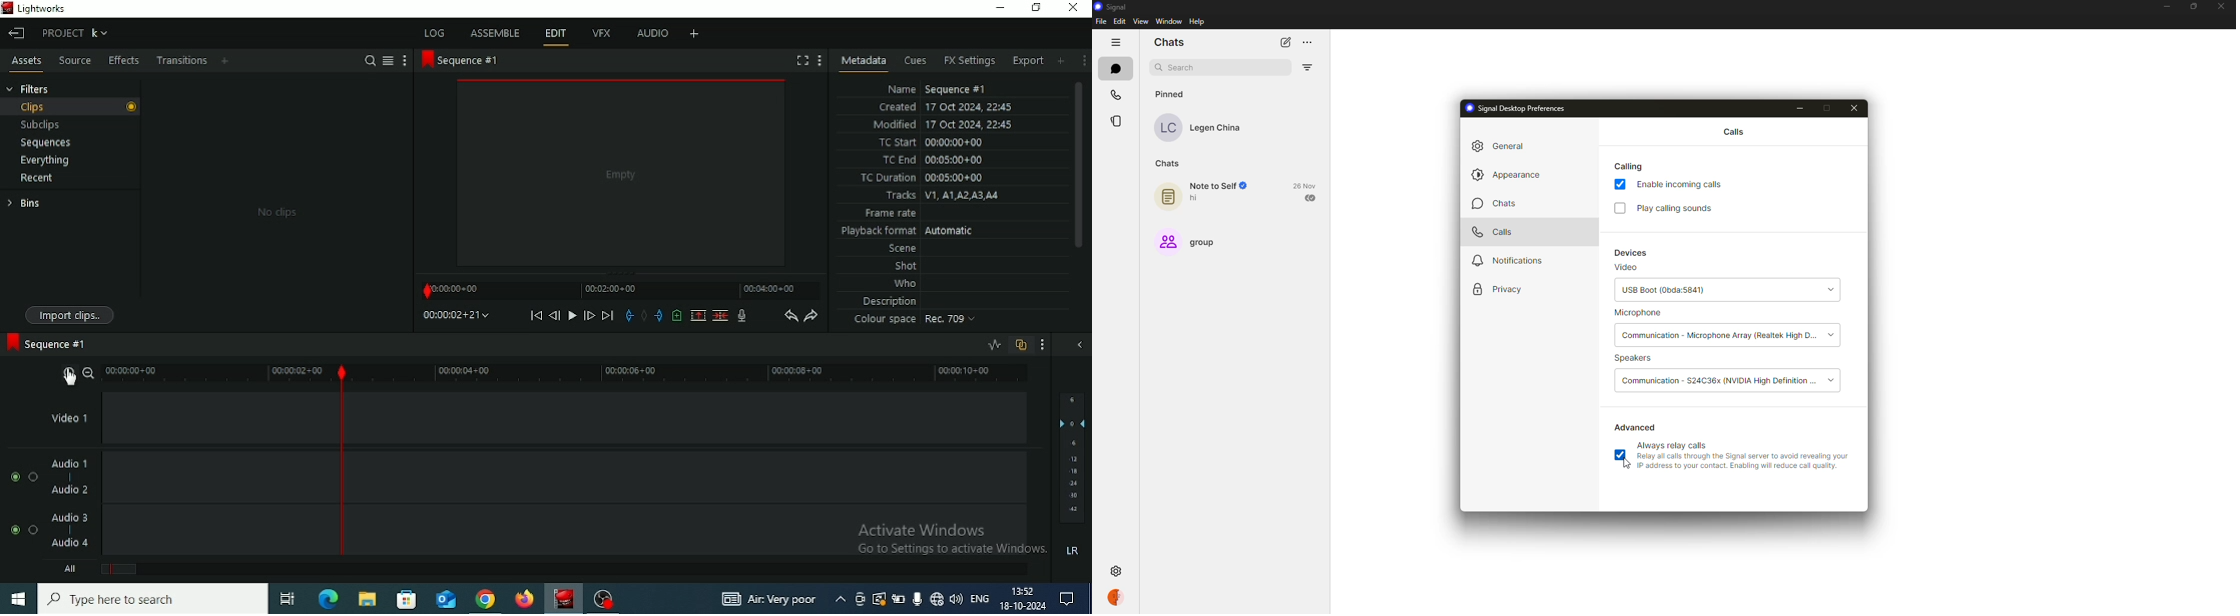 The width and height of the screenshot is (2240, 616). Describe the element at coordinates (407, 600) in the screenshot. I see `Taskbar icon` at that location.